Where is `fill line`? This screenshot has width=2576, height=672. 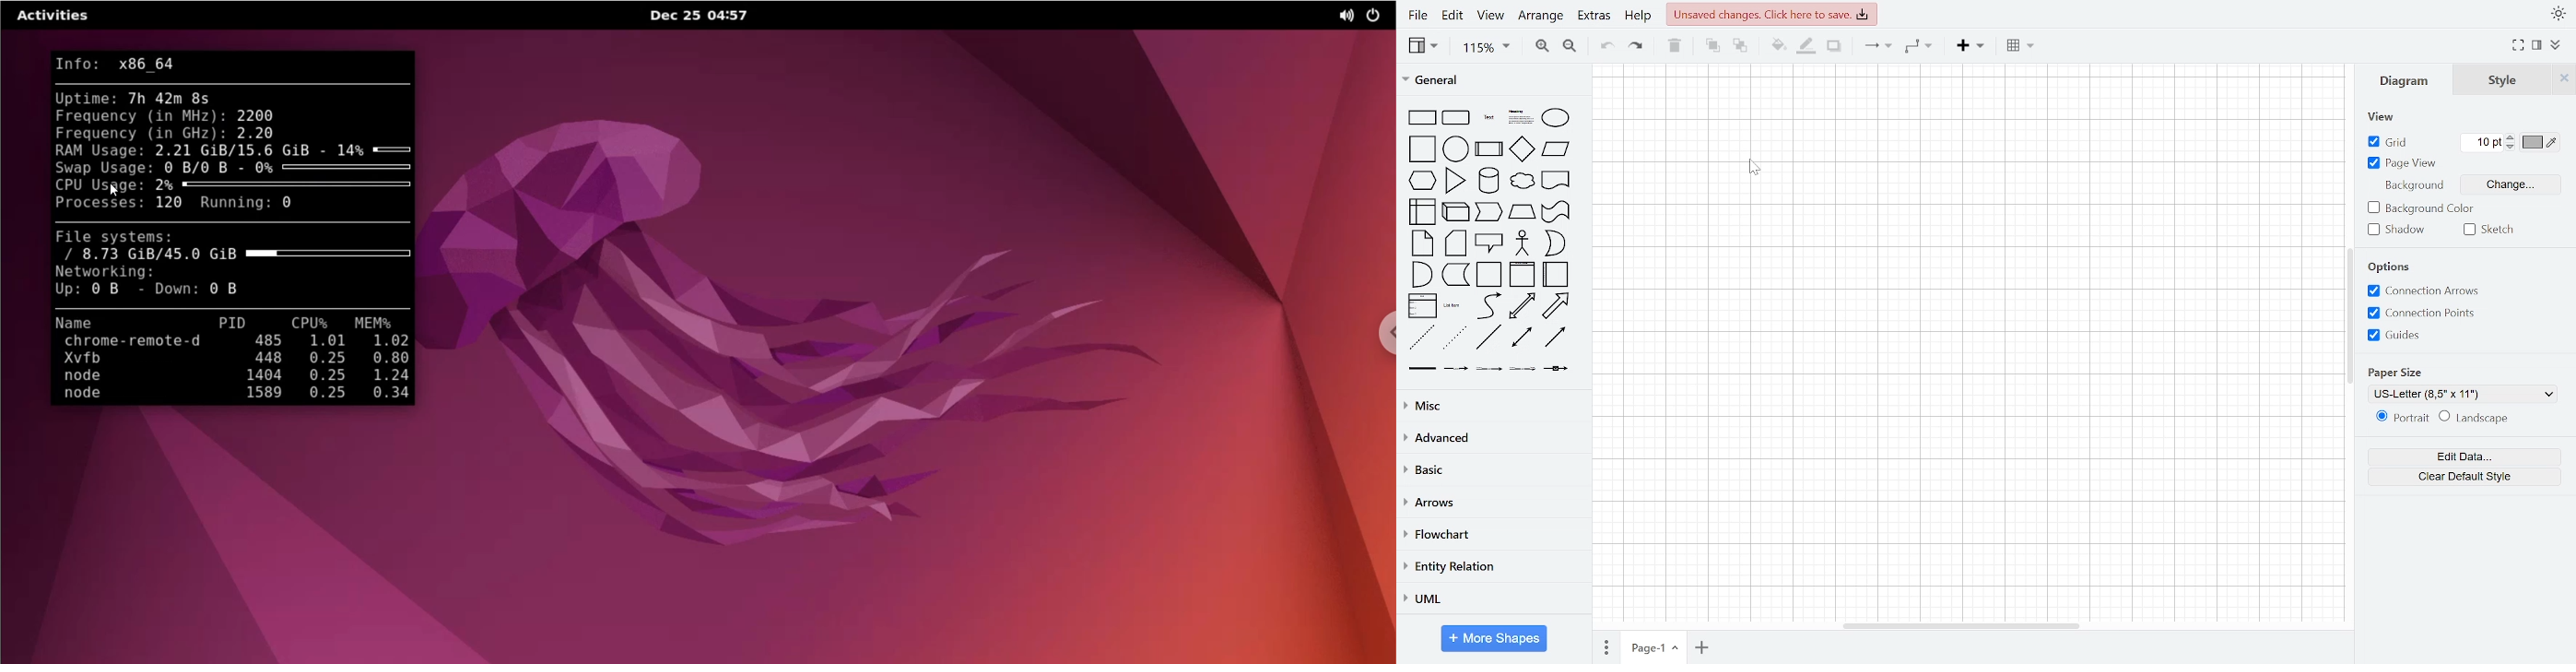
fill line is located at coordinates (1808, 46).